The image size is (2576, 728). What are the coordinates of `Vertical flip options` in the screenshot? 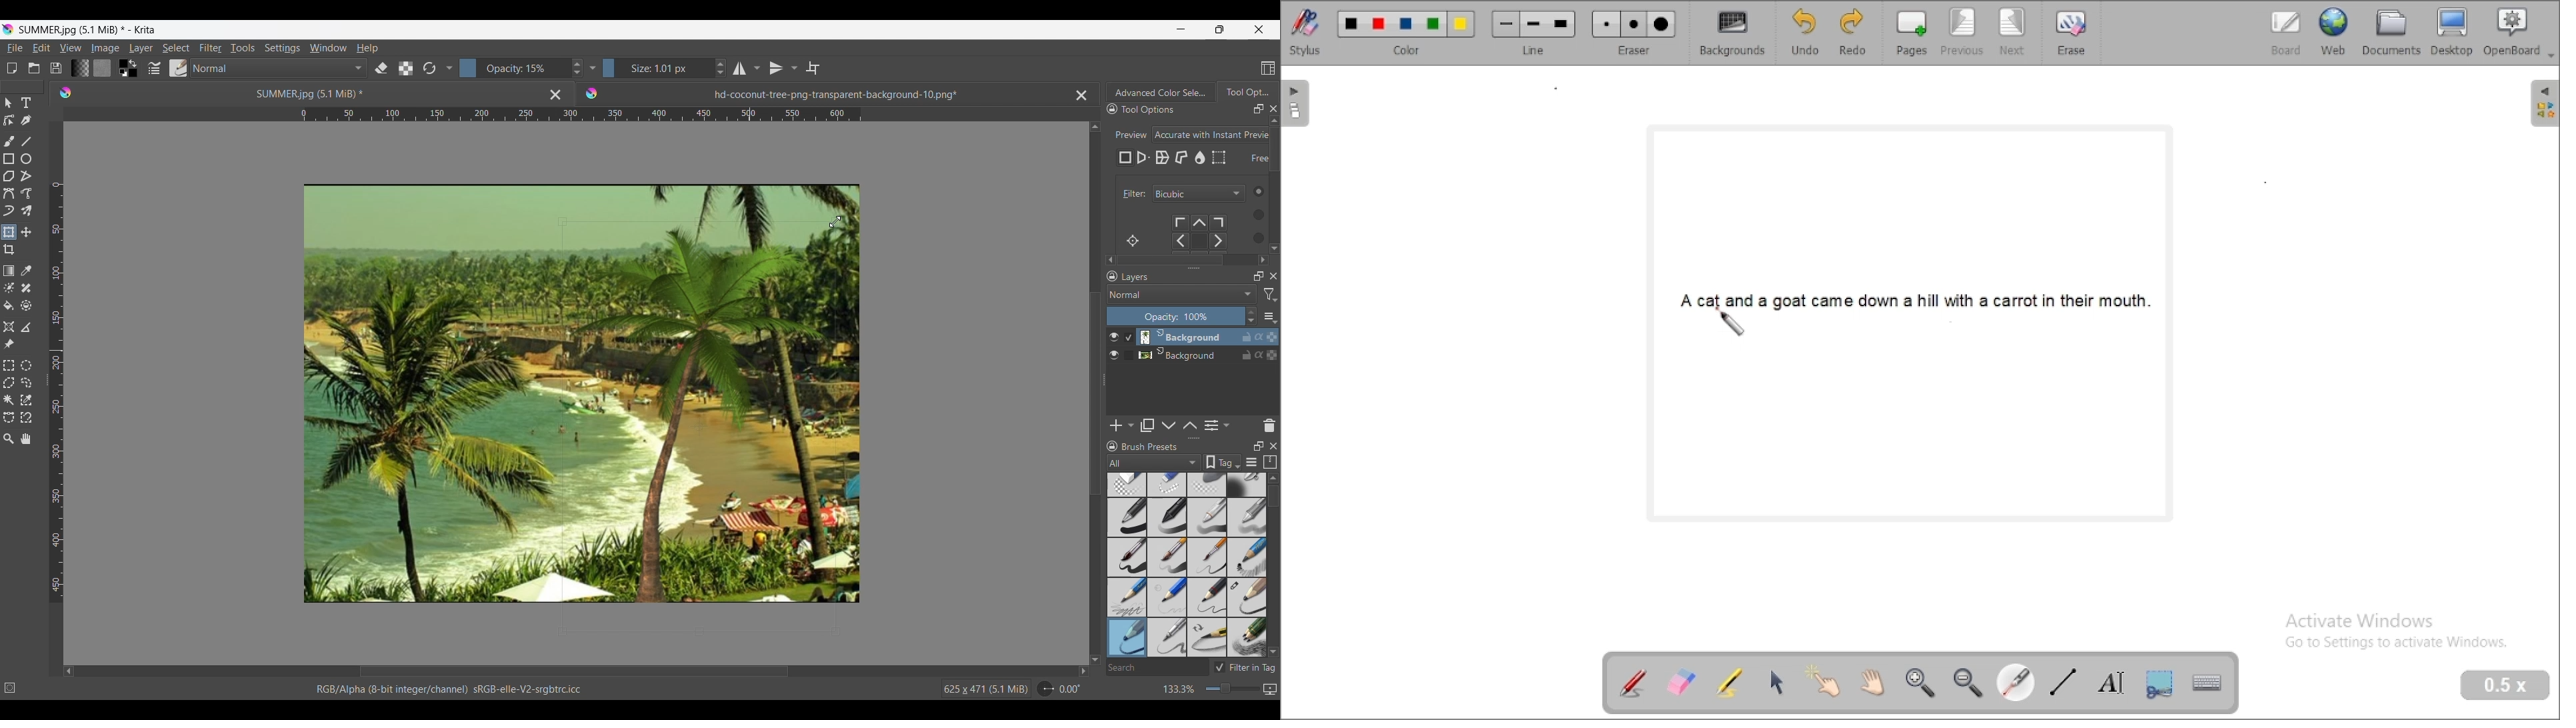 It's located at (793, 67).